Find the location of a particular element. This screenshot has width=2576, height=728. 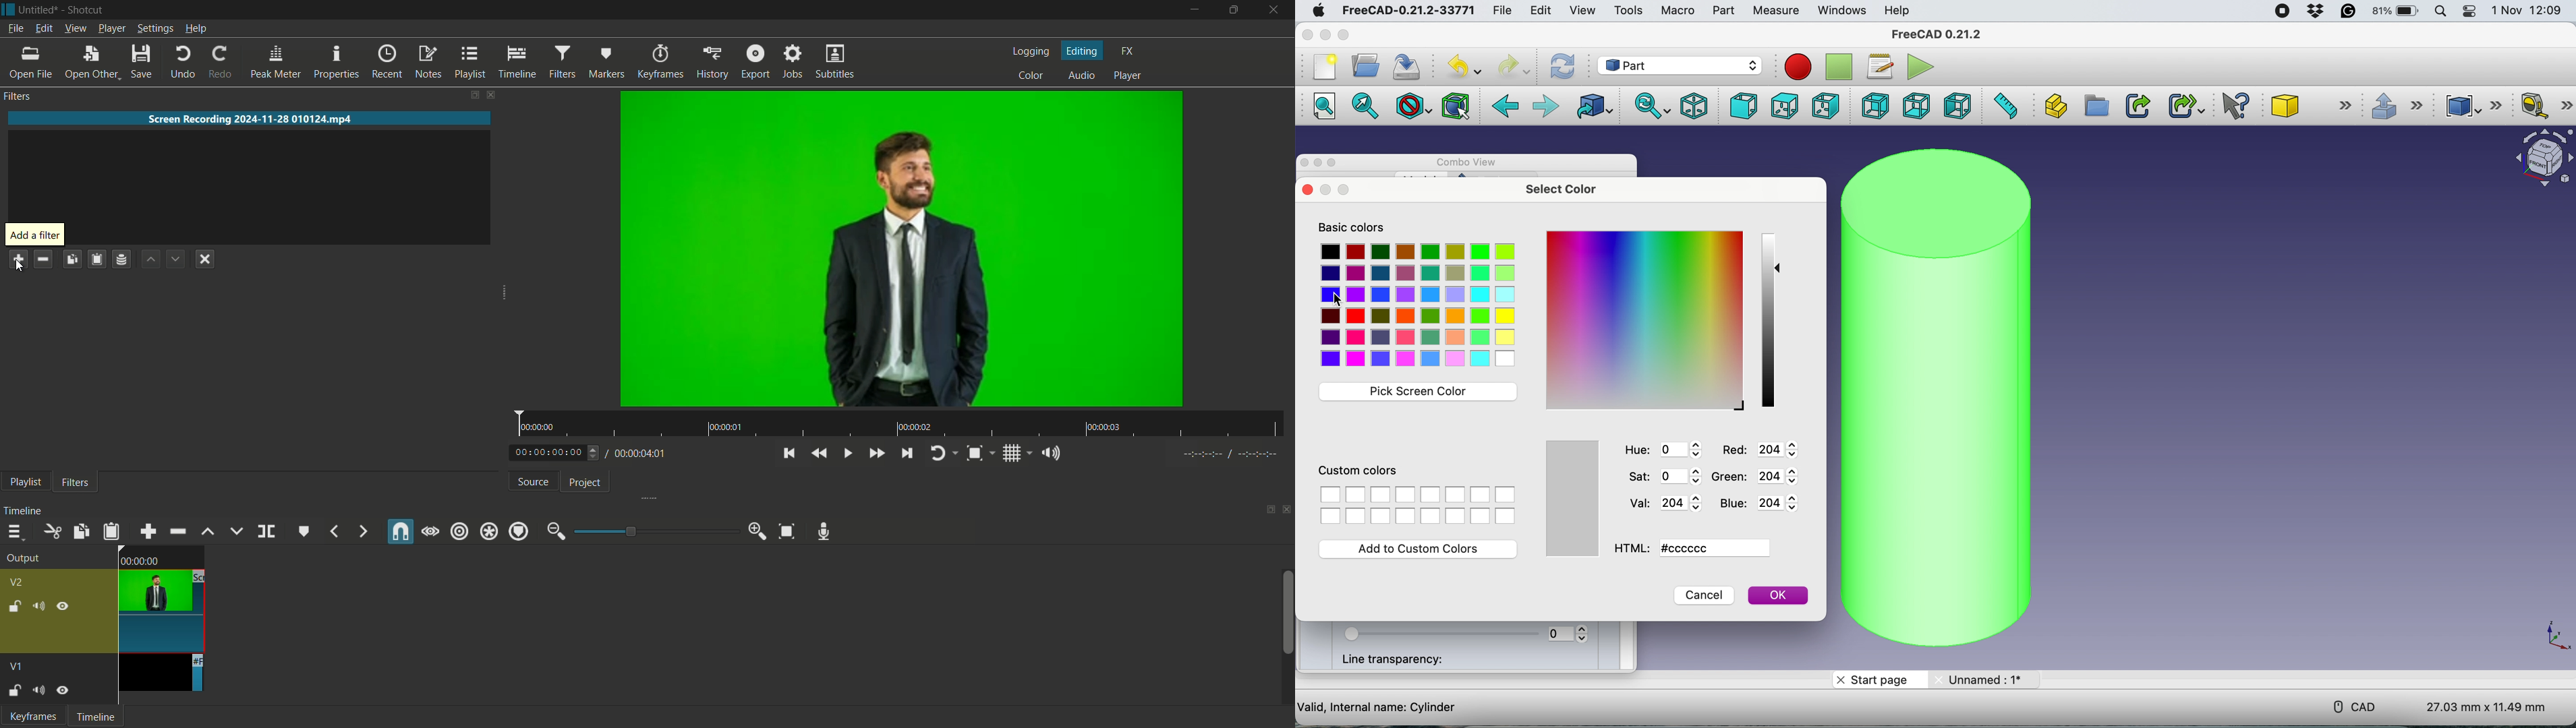

zoom in is located at coordinates (758, 532).